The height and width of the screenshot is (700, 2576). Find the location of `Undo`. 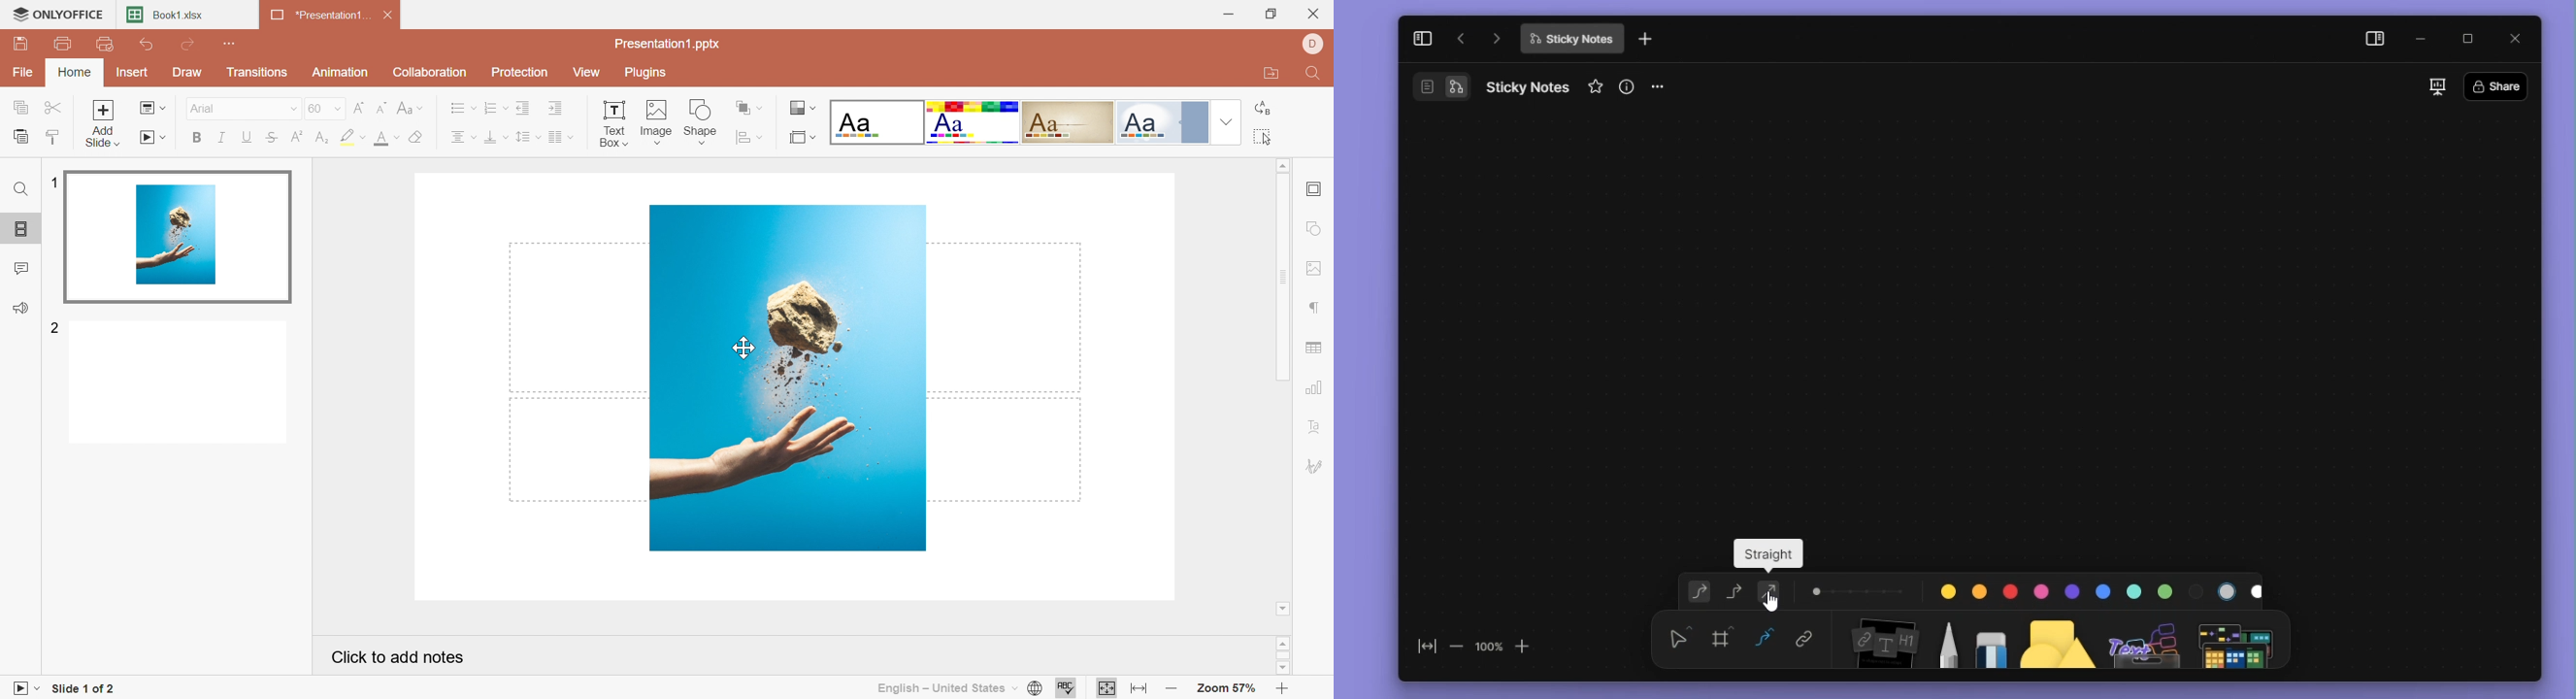

Undo is located at coordinates (148, 45).